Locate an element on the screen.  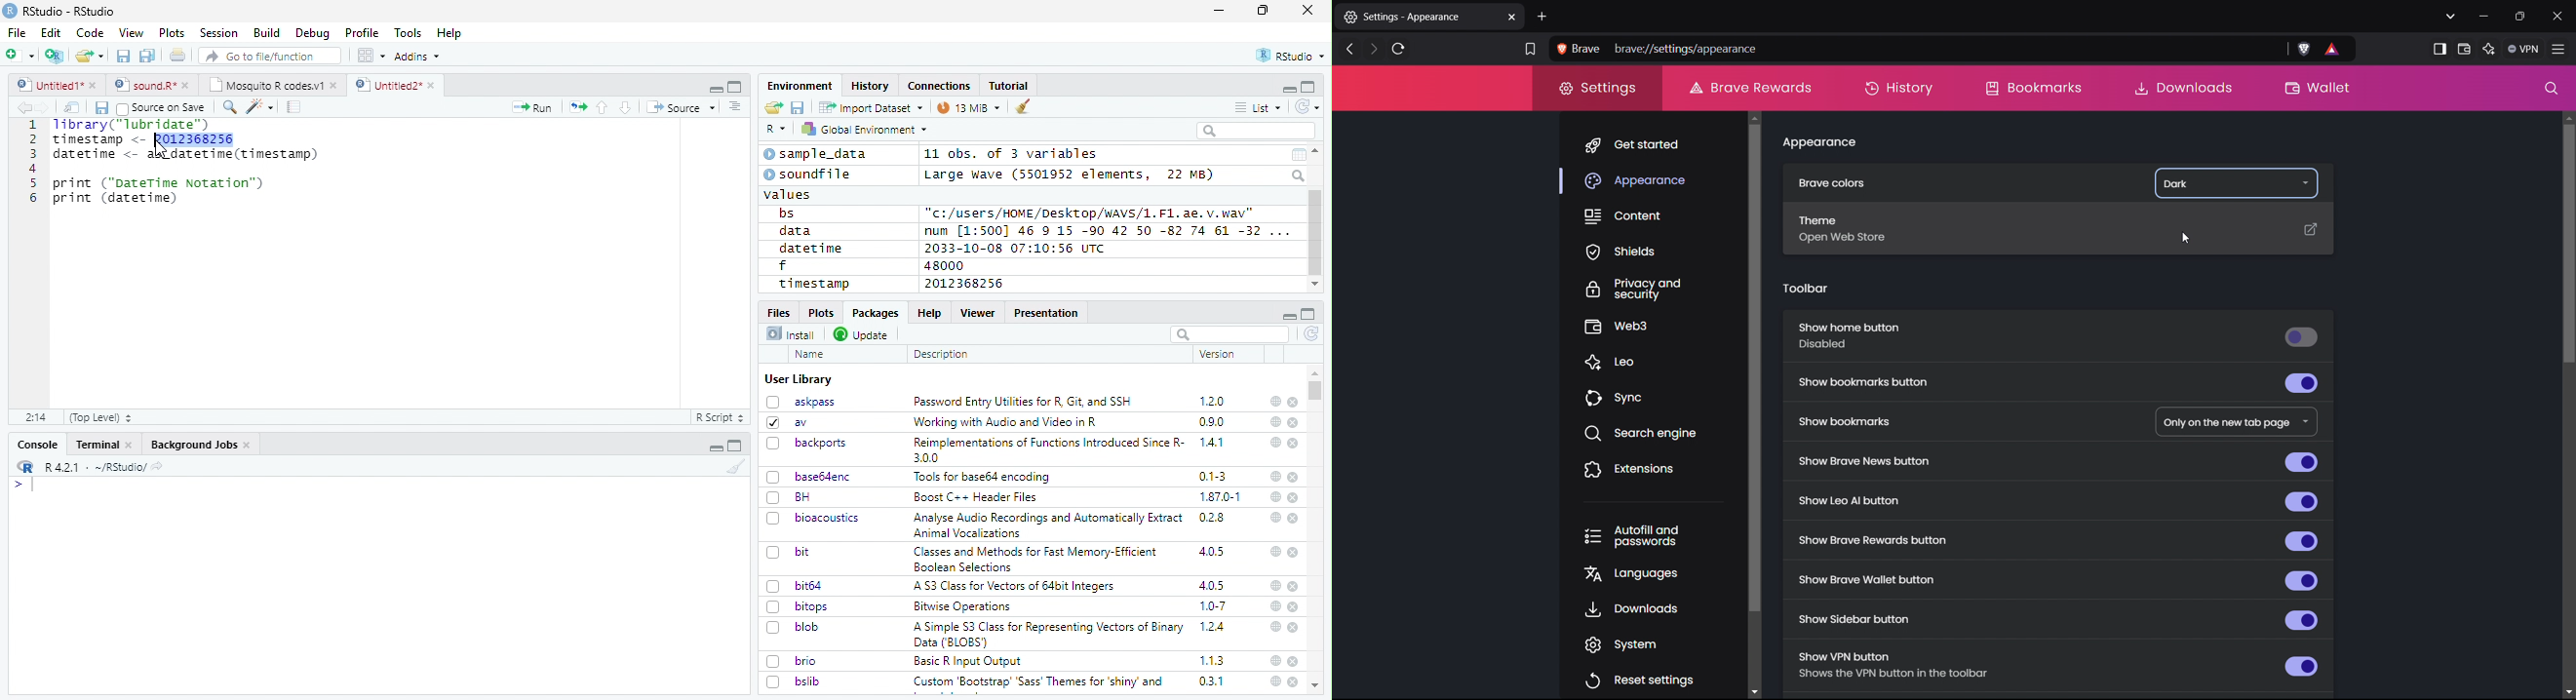
0.1-3 is located at coordinates (1216, 476).